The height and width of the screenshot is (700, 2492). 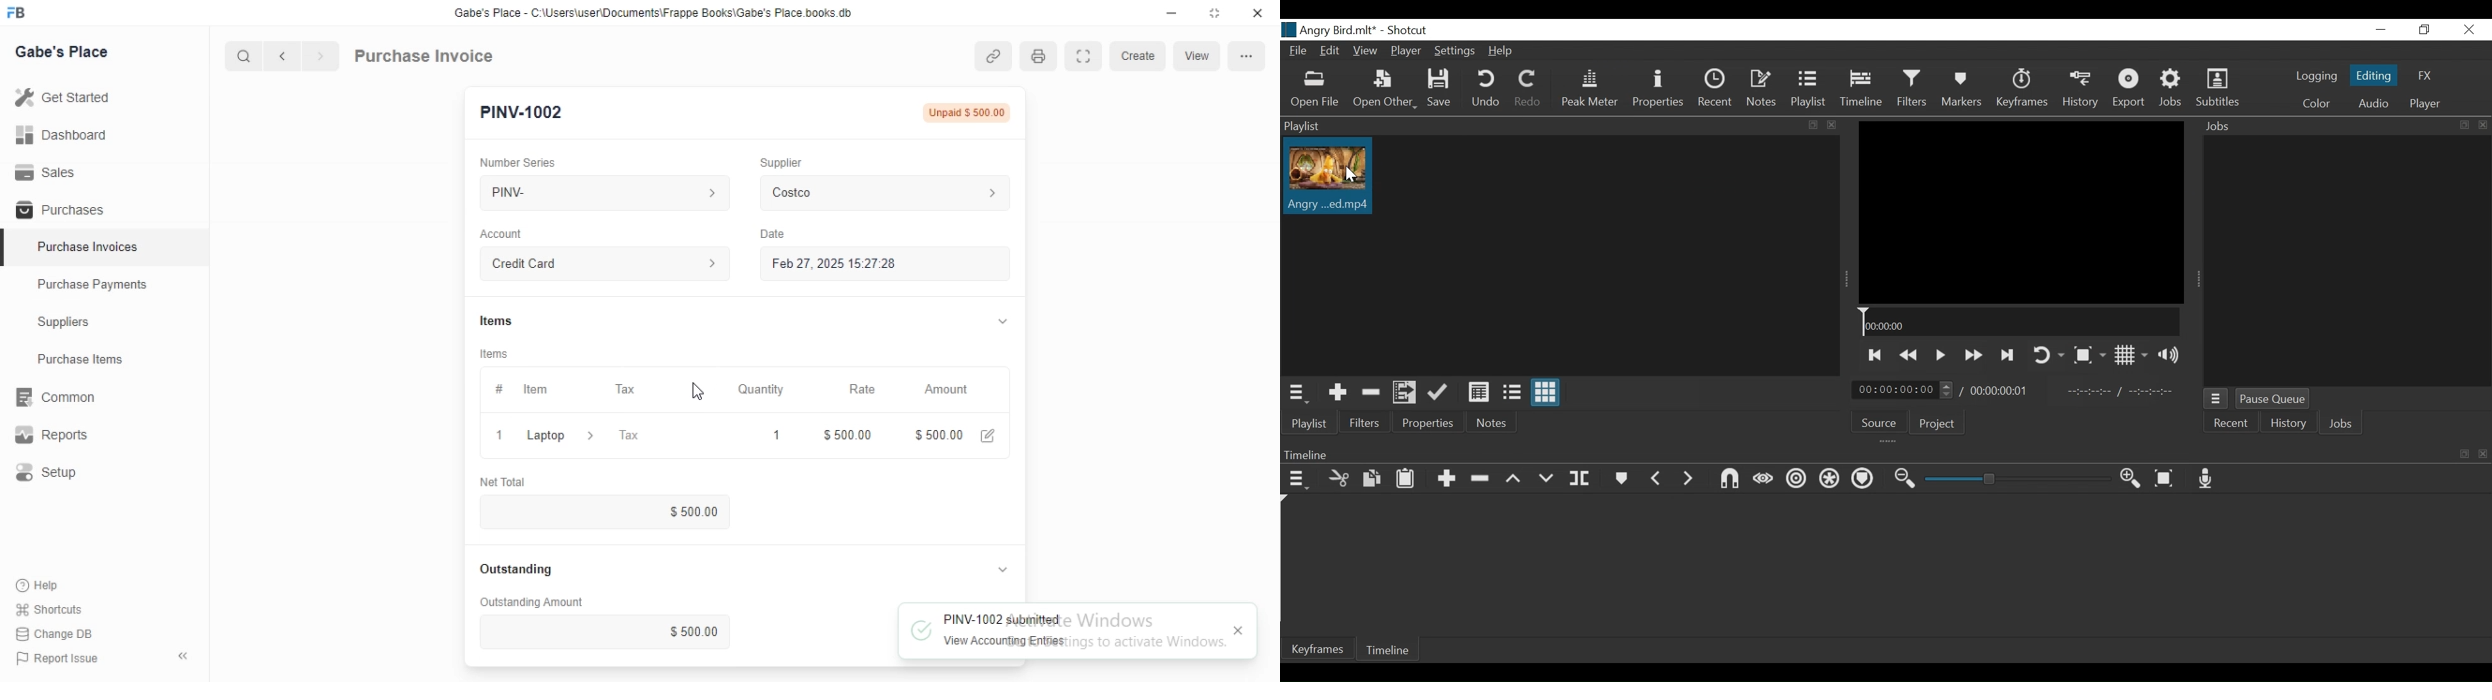 What do you see at coordinates (782, 163) in the screenshot?
I see `Supplier` at bounding box center [782, 163].